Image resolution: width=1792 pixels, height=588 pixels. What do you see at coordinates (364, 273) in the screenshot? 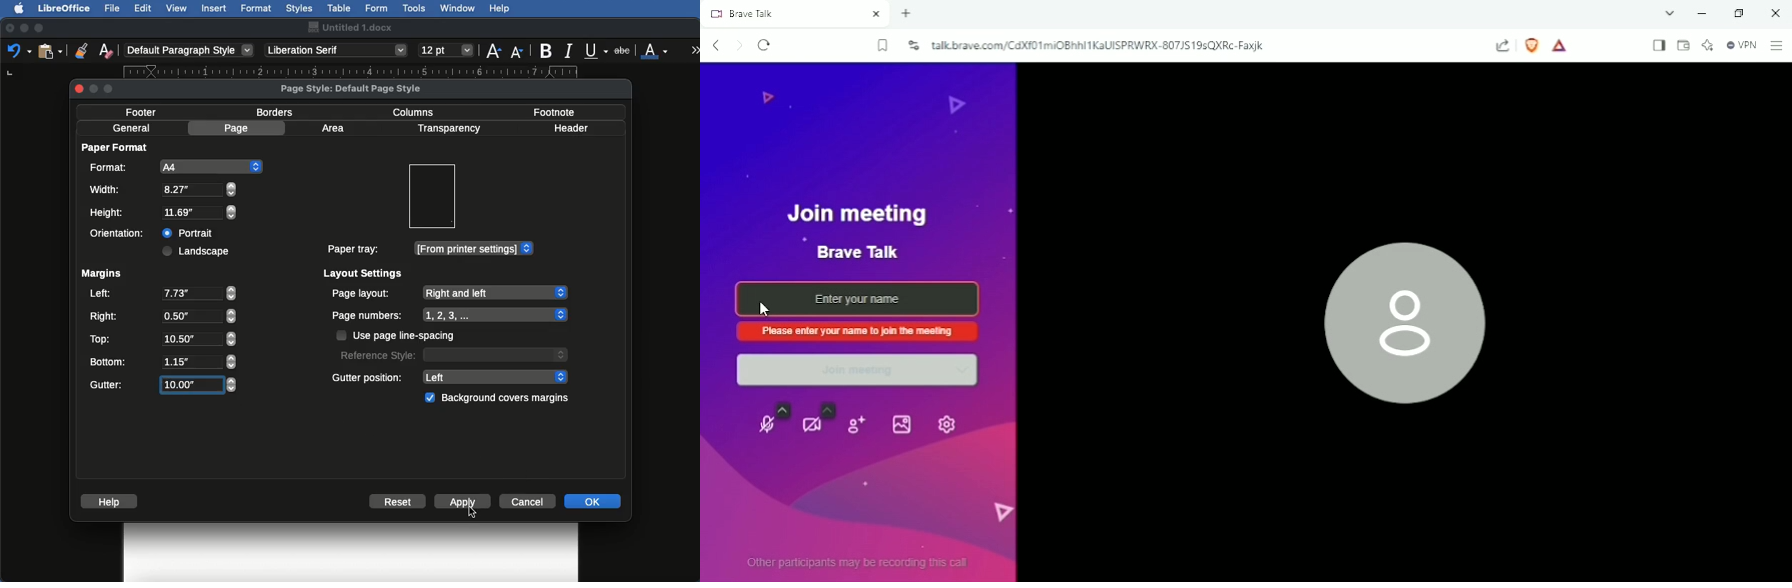
I see `Layout settings` at bounding box center [364, 273].